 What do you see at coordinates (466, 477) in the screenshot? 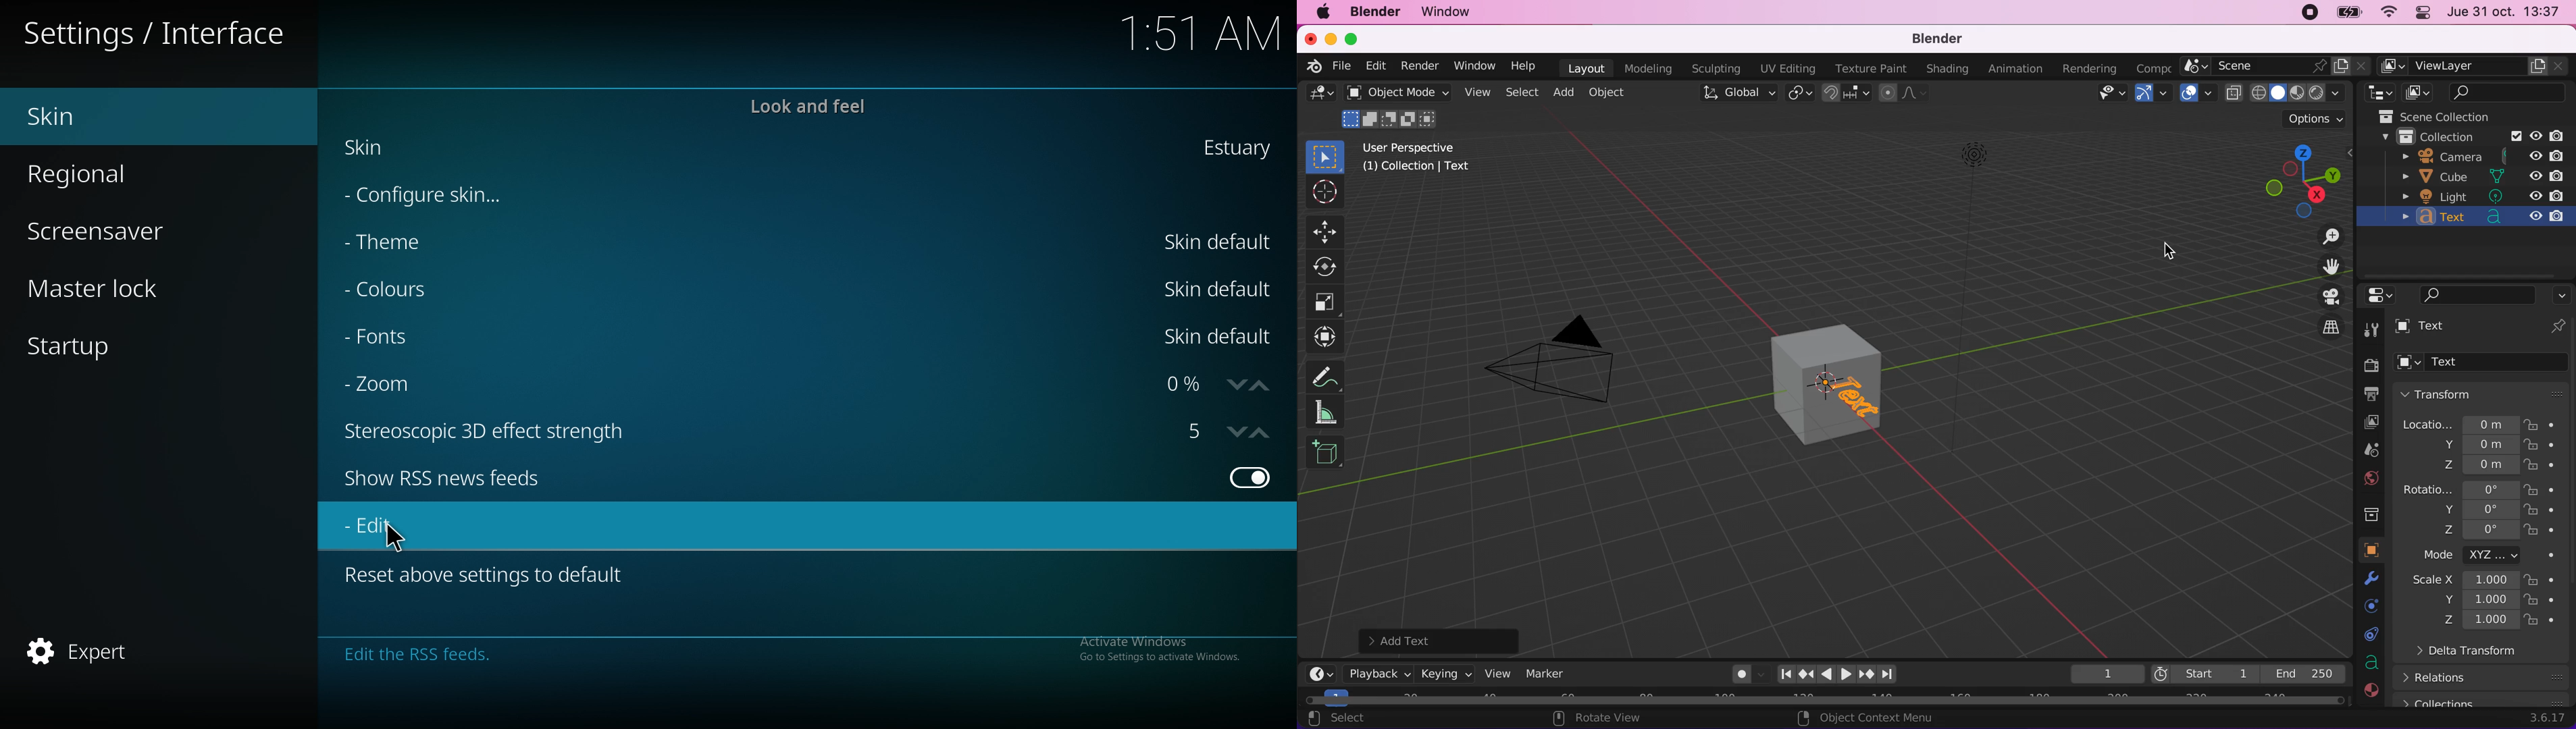
I see `show rss new feeds` at bounding box center [466, 477].